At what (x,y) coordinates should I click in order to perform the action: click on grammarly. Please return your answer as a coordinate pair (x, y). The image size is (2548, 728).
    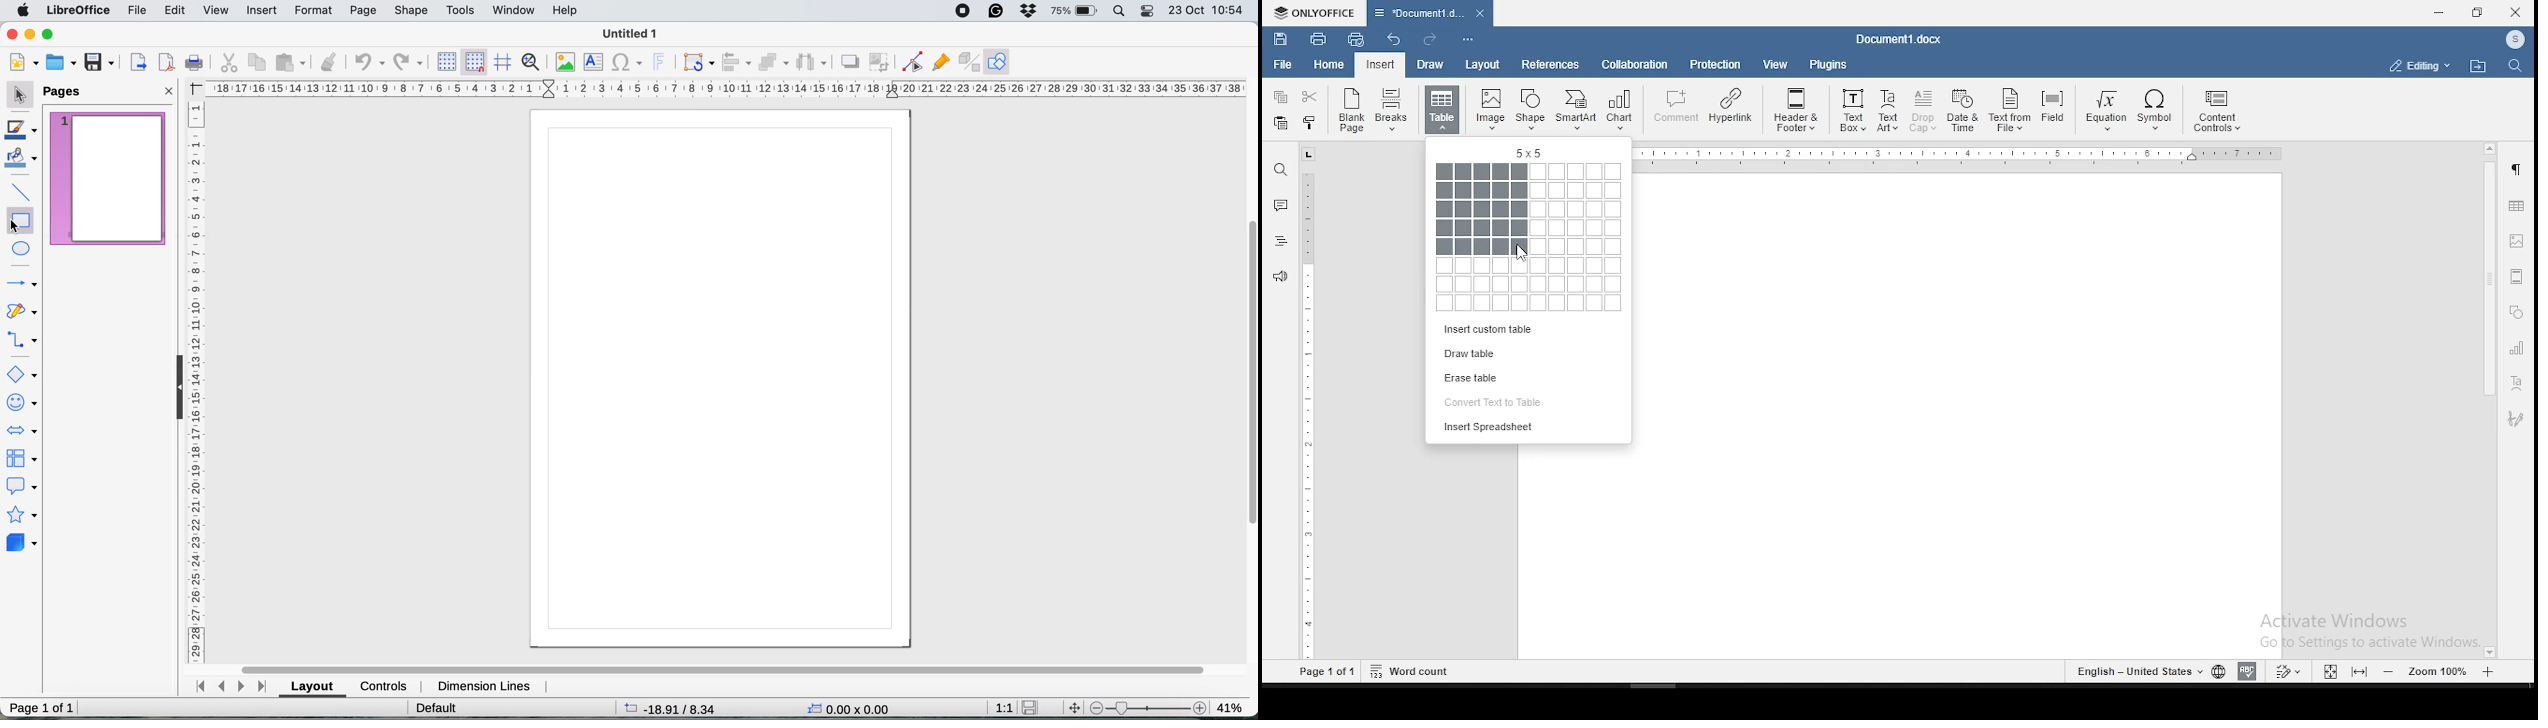
    Looking at the image, I should click on (996, 10).